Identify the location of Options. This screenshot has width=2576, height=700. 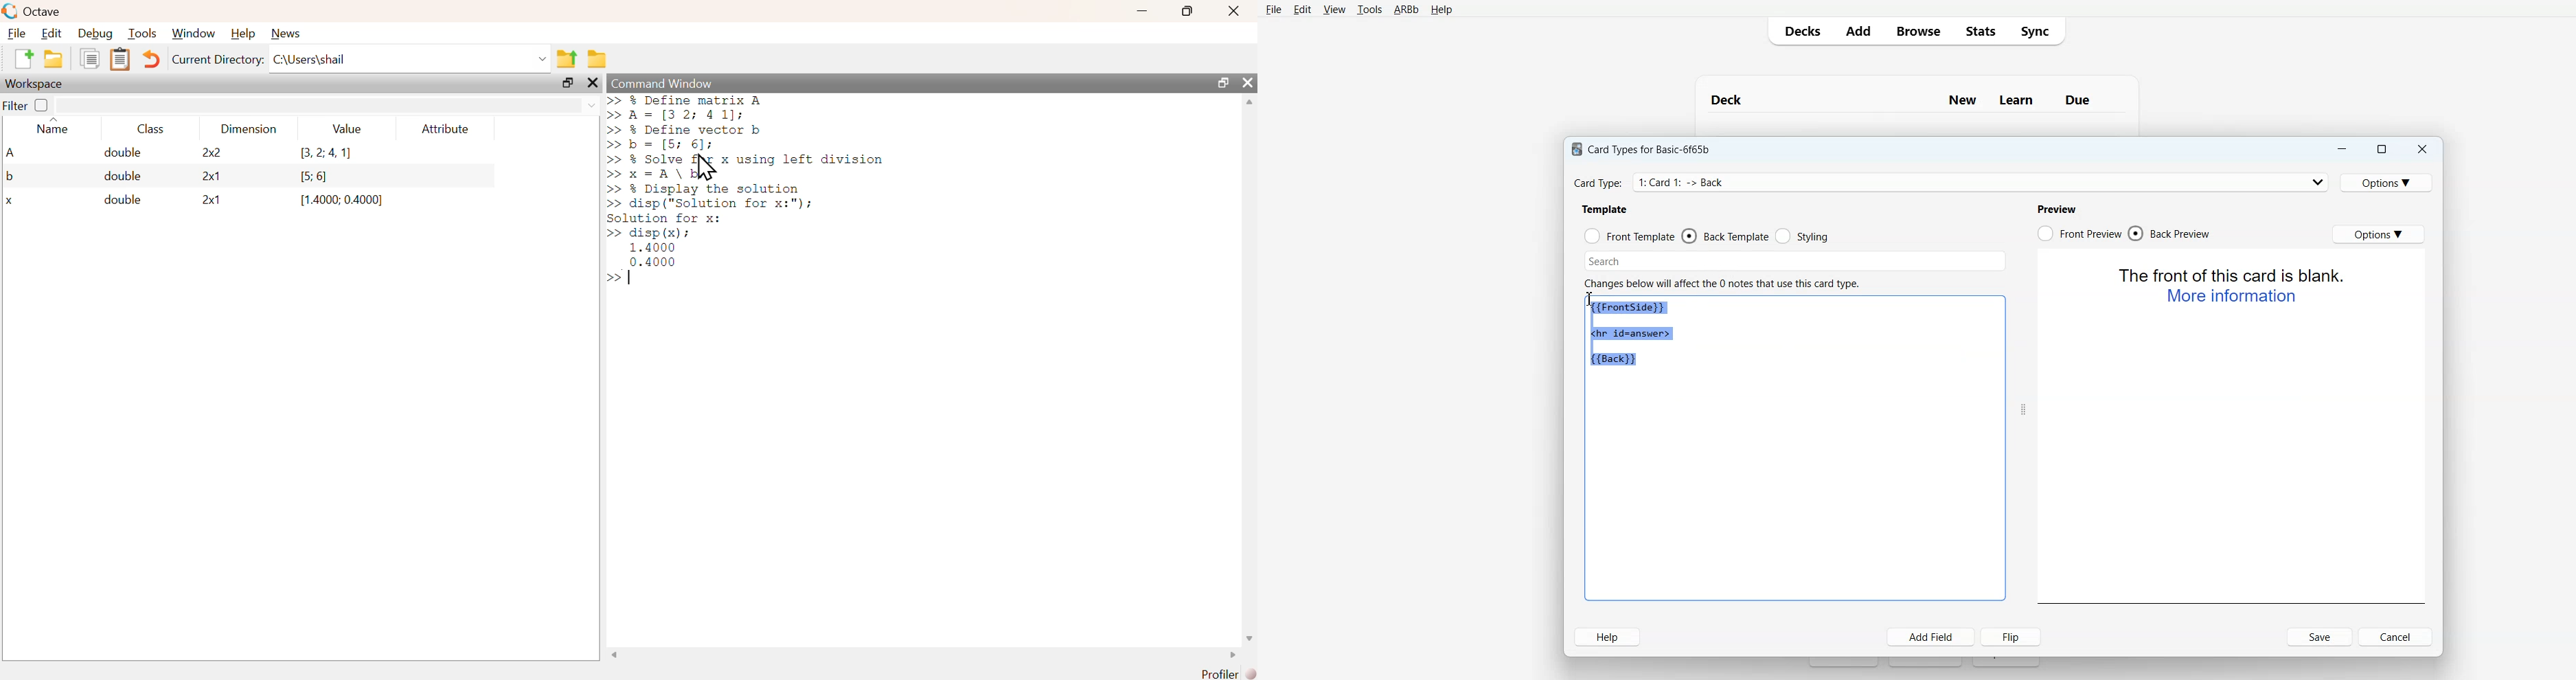
(2379, 234).